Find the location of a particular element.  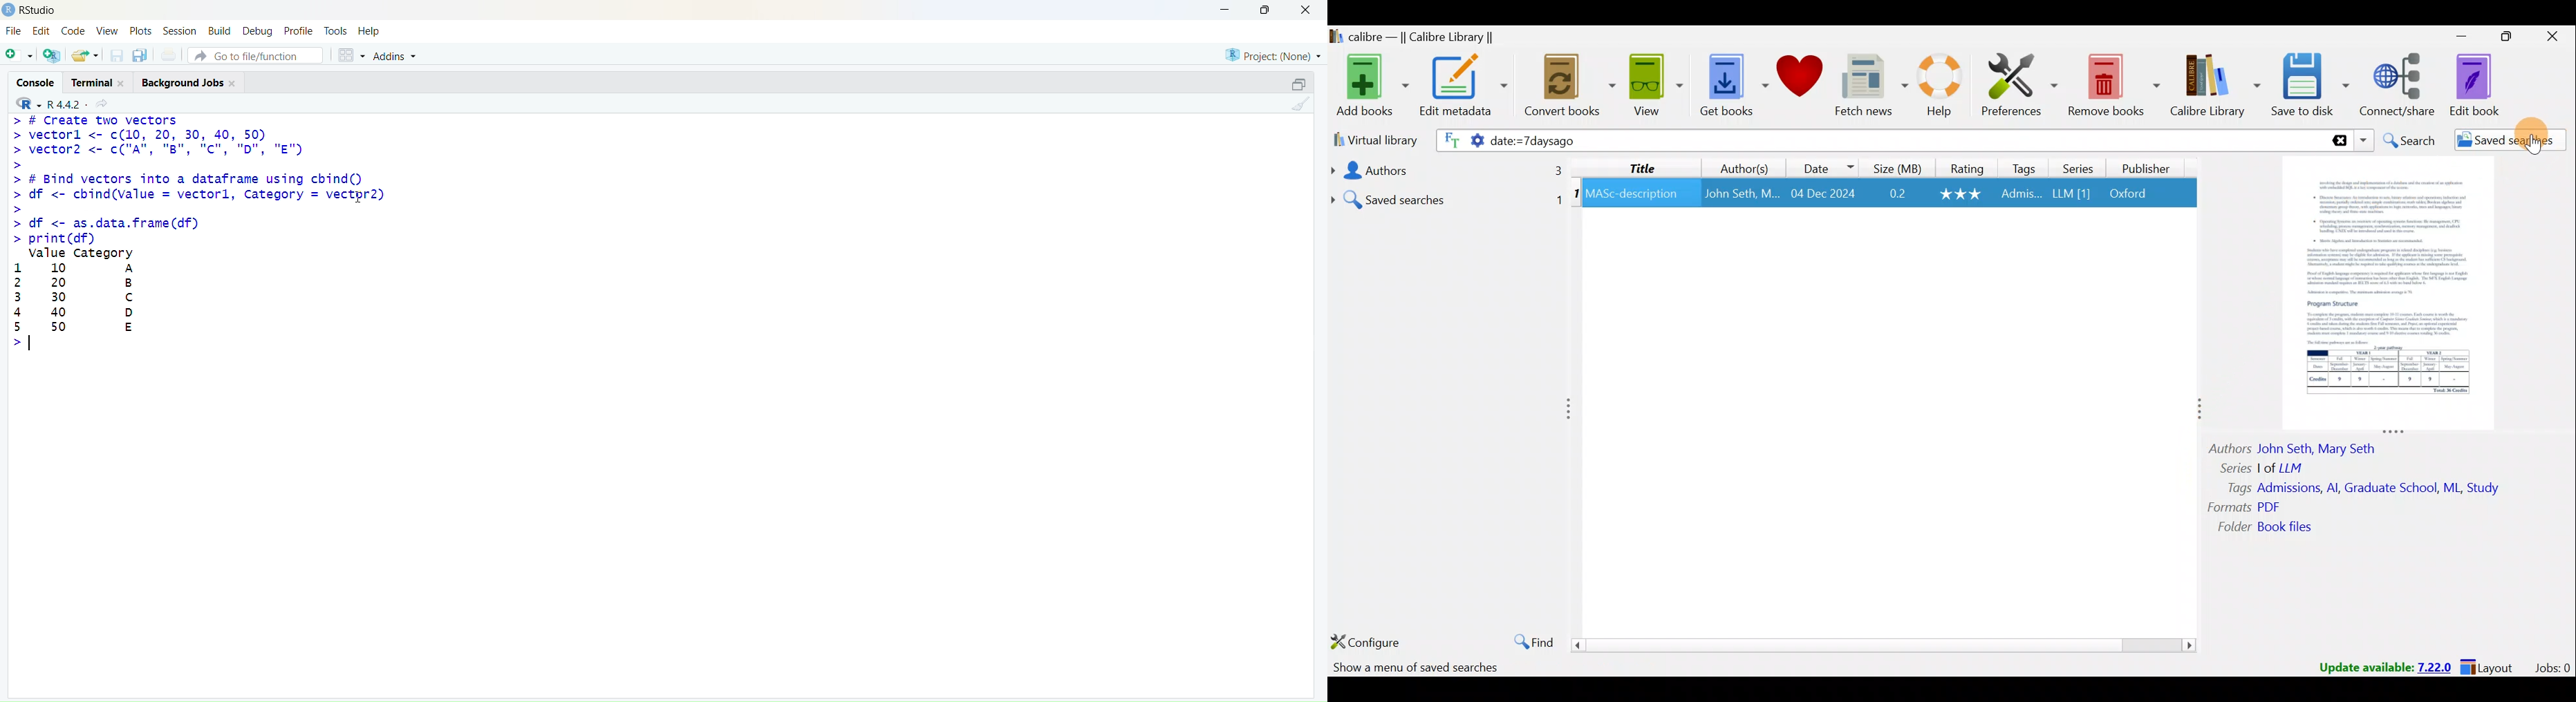

Profile is located at coordinates (298, 30).